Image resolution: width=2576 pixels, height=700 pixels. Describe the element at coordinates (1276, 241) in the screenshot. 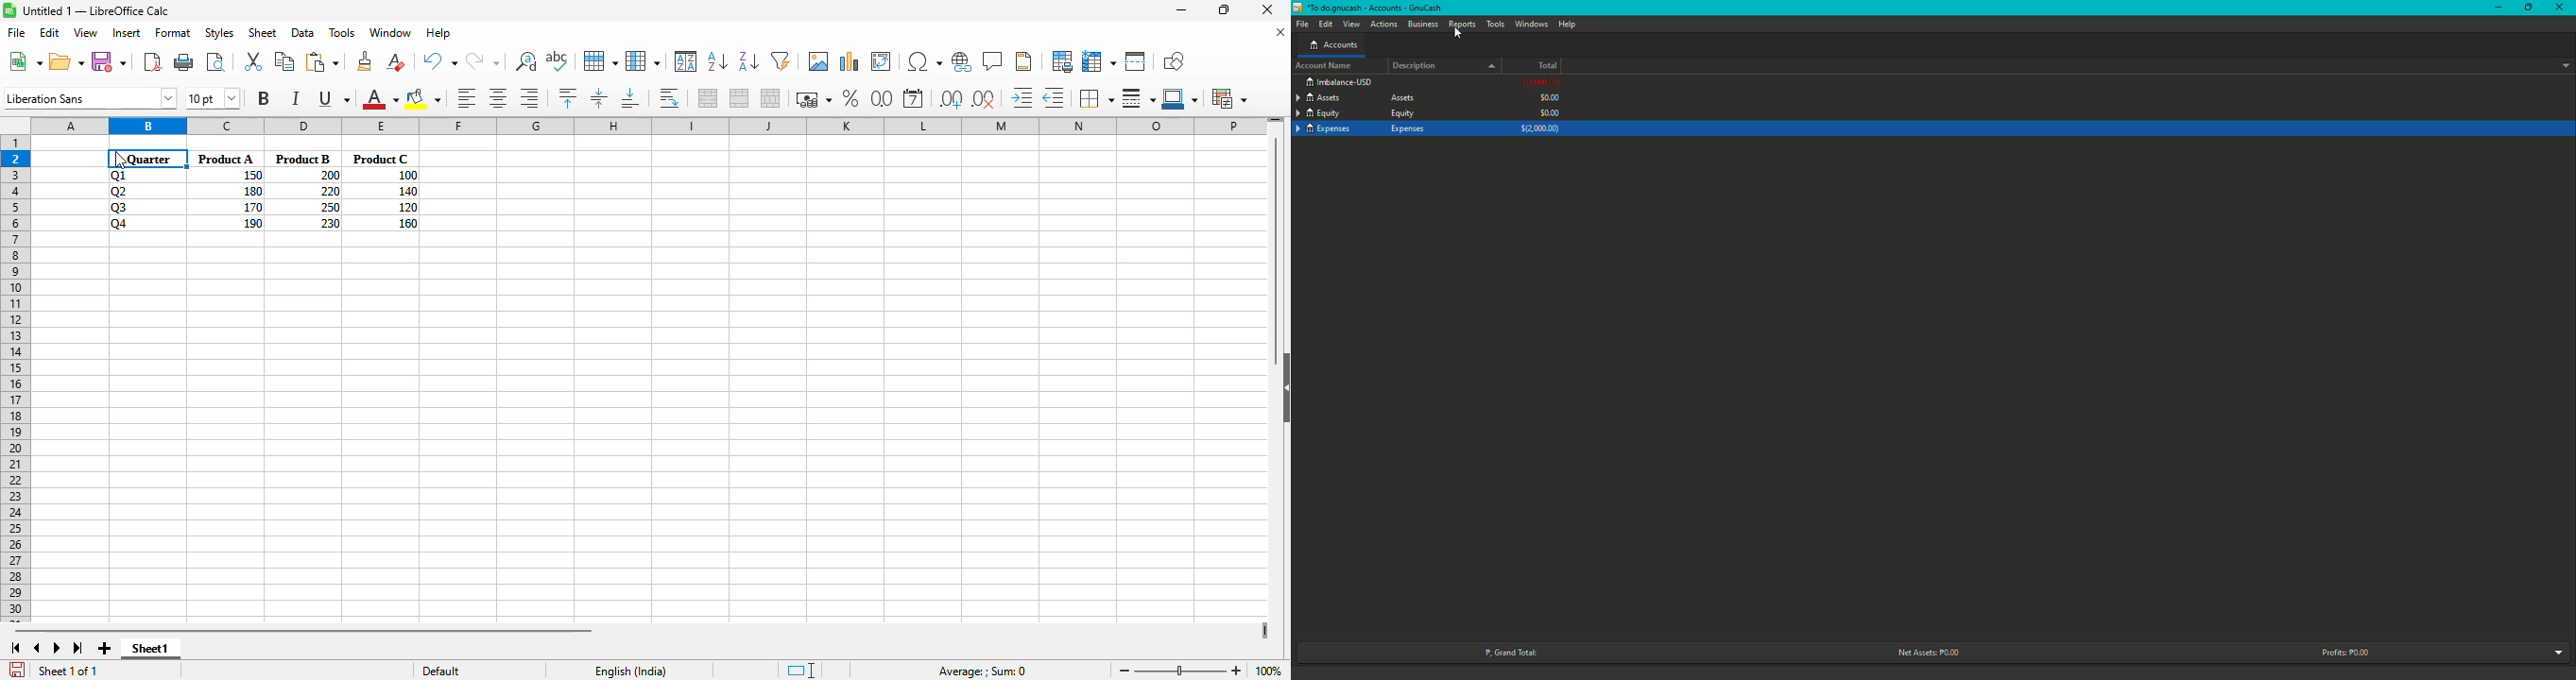

I see `Vertical slide bar` at that location.